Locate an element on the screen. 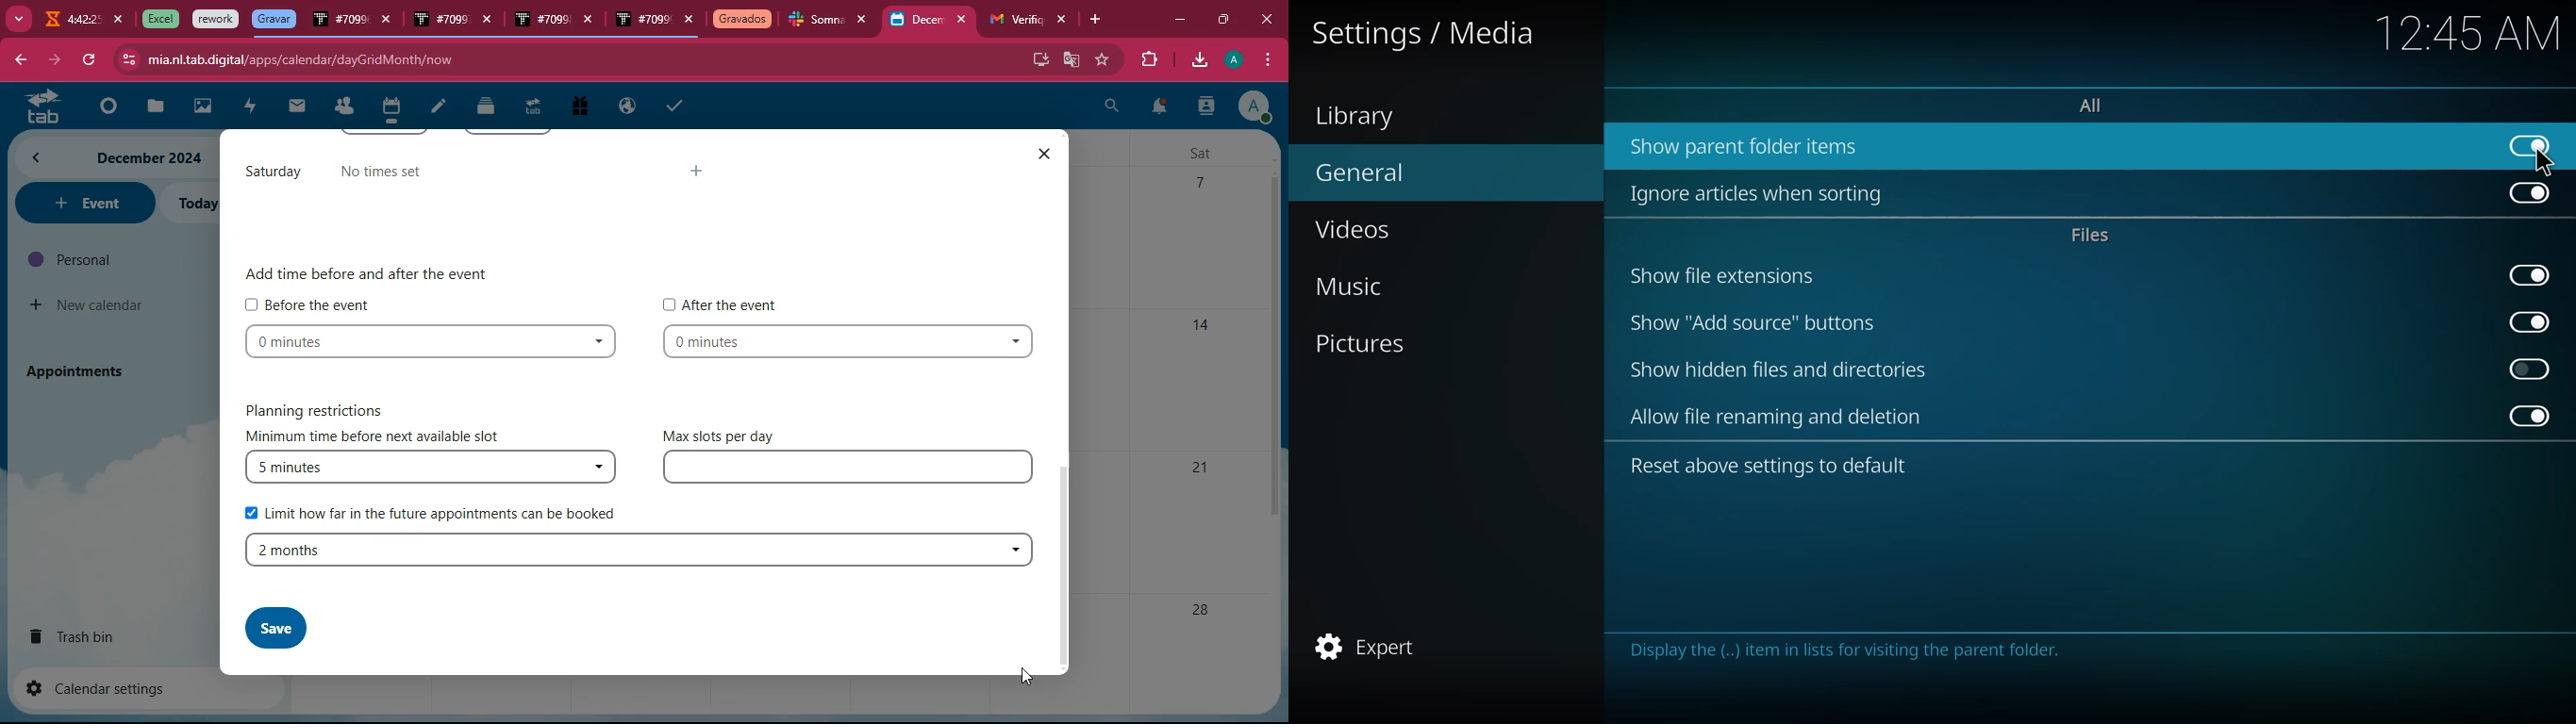 The height and width of the screenshot is (728, 2576). Cursor is located at coordinates (1024, 677).